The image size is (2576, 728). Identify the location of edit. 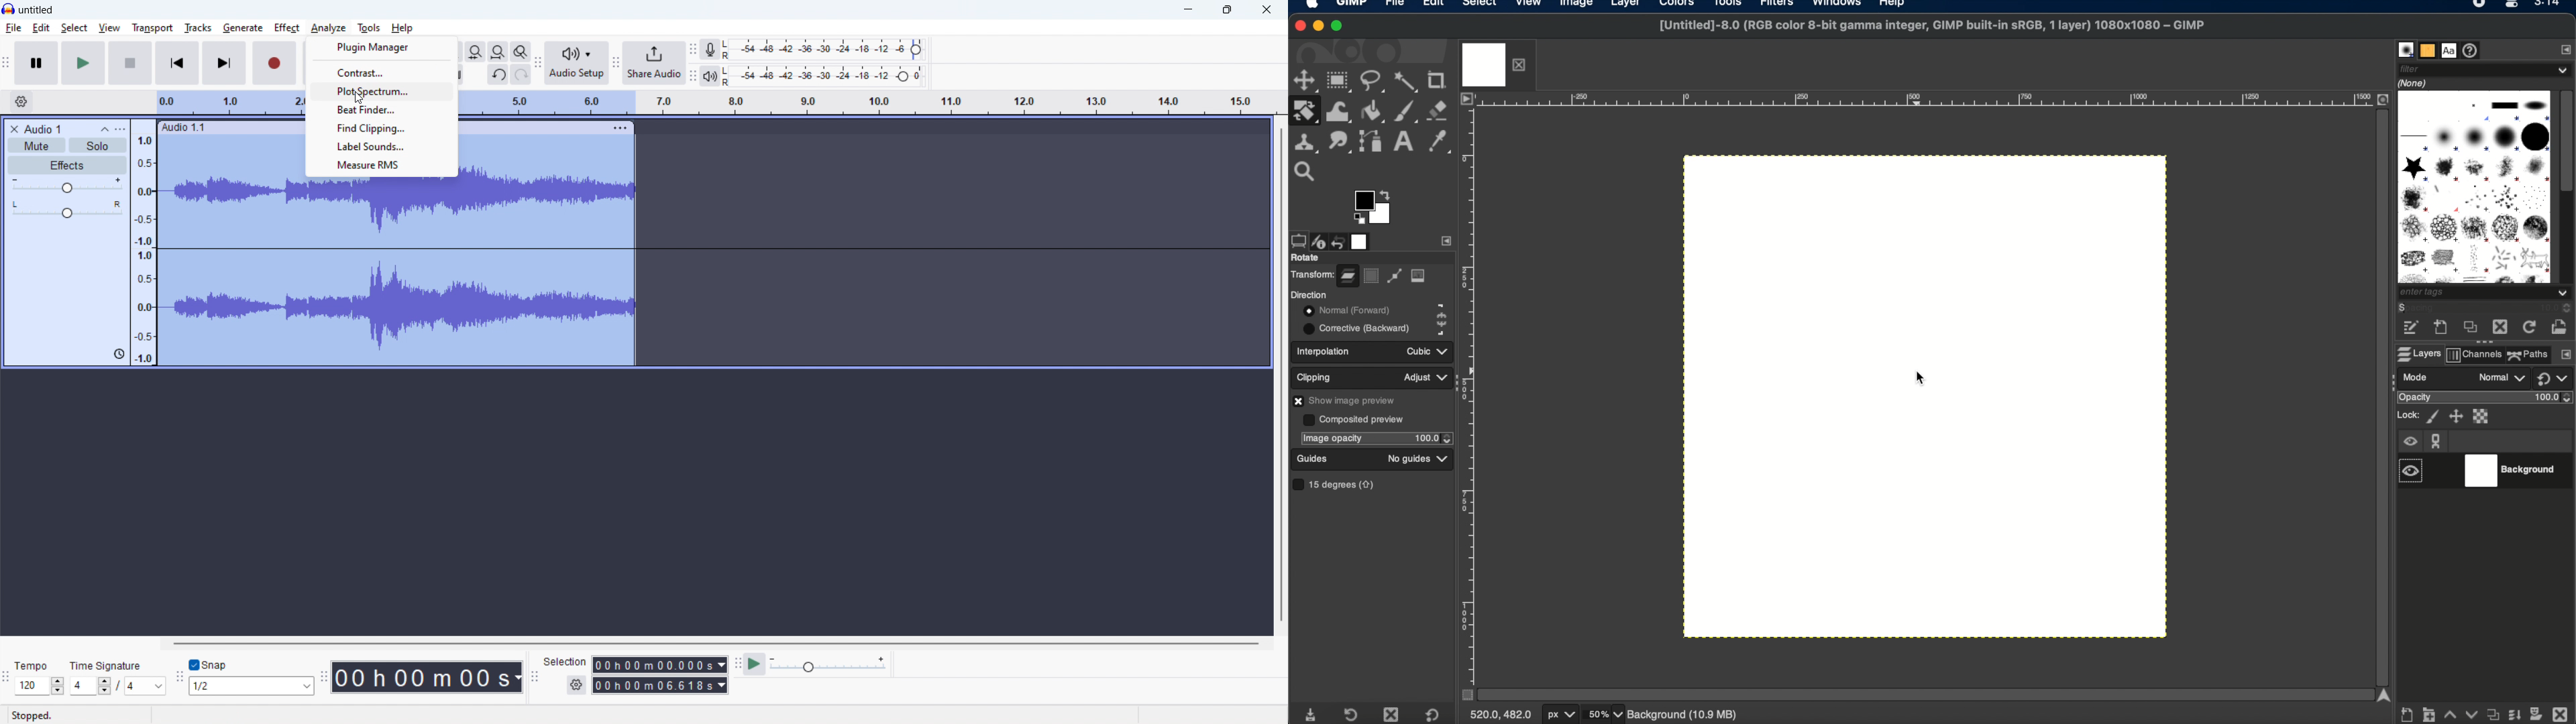
(42, 28).